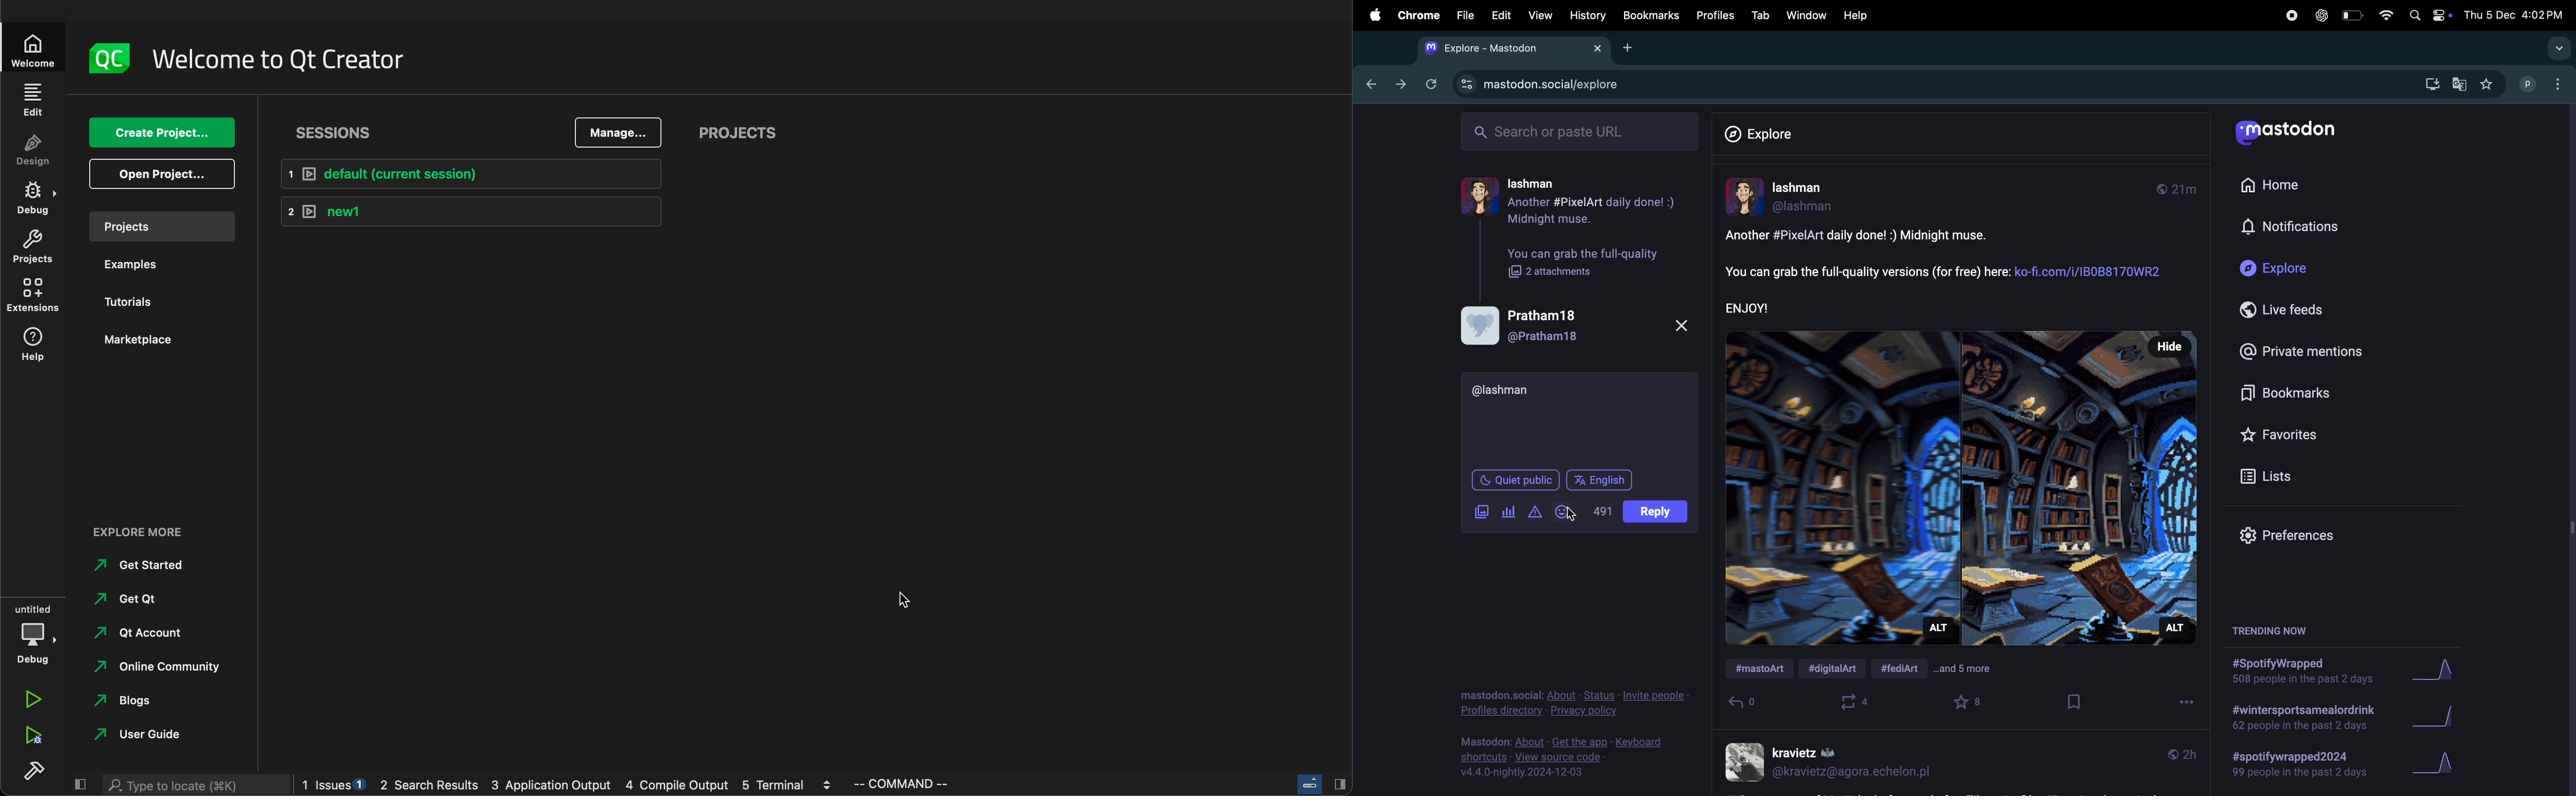 This screenshot has width=2576, height=812. Describe the element at coordinates (32, 735) in the screenshot. I see `run debug` at that location.